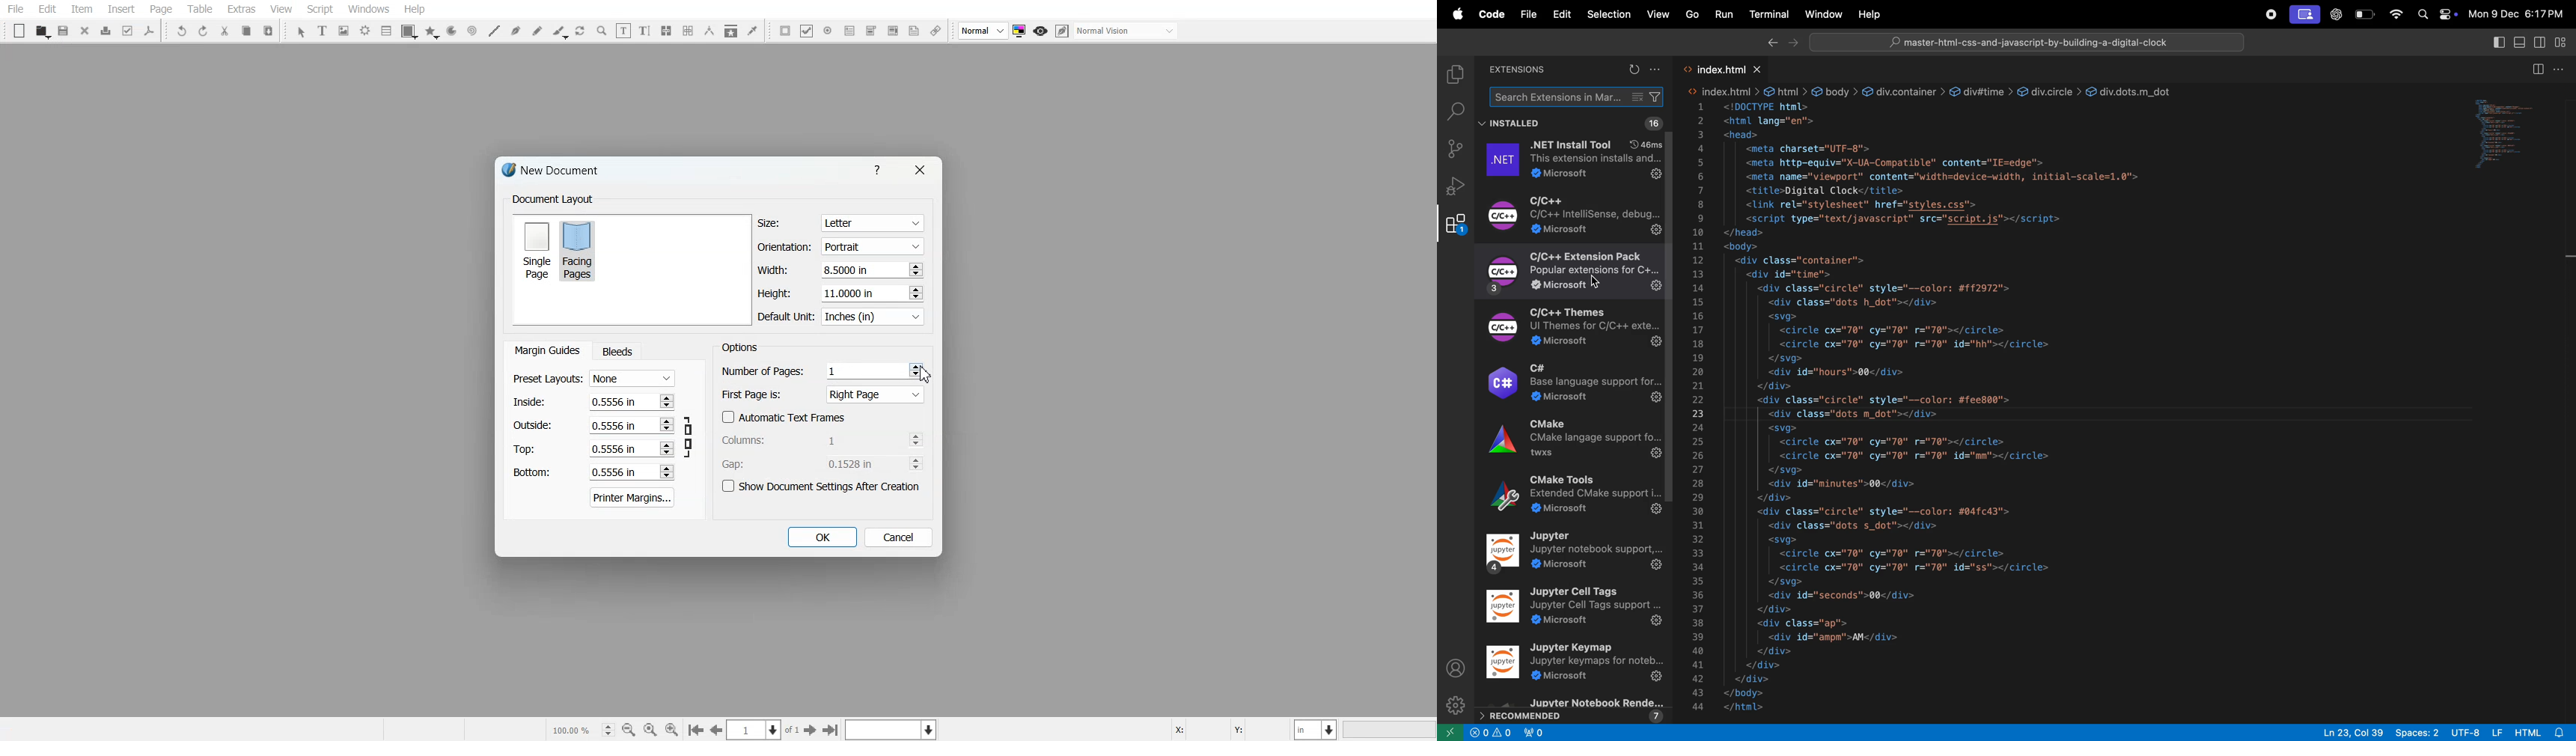 The image size is (2576, 756). I want to click on slider, so click(2569, 267).